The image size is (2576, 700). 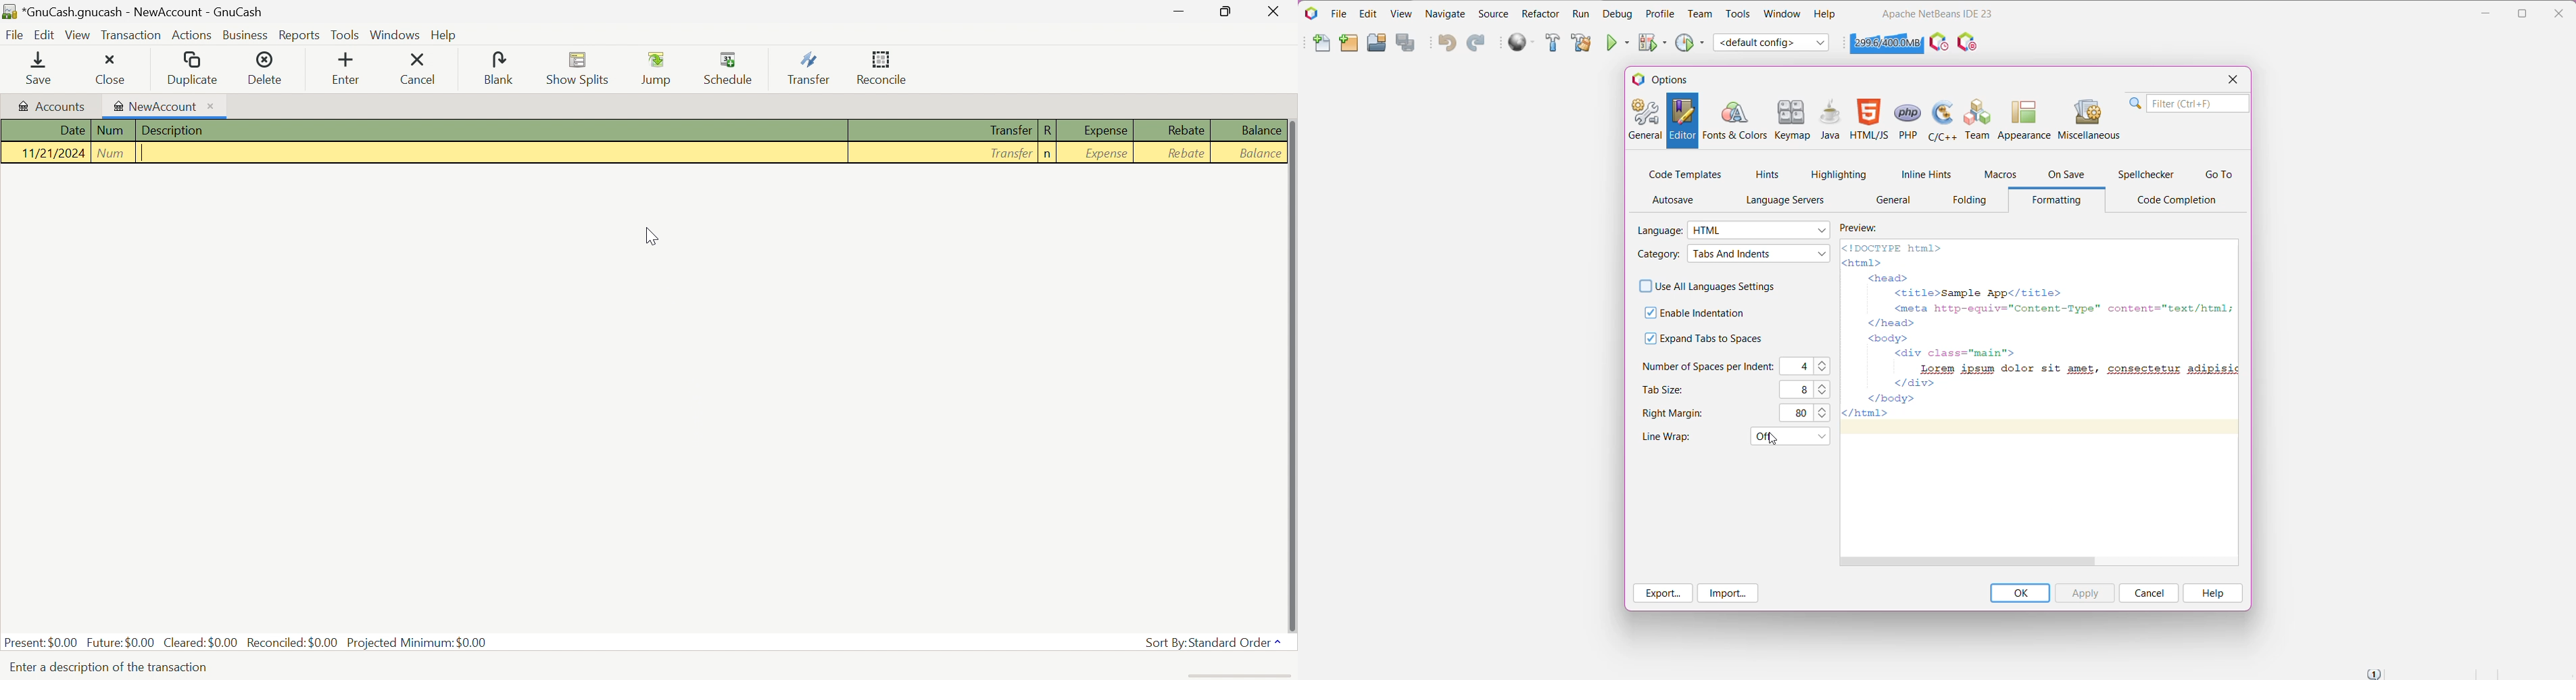 What do you see at coordinates (199, 641) in the screenshot?
I see `Cleared: $0.00` at bounding box center [199, 641].